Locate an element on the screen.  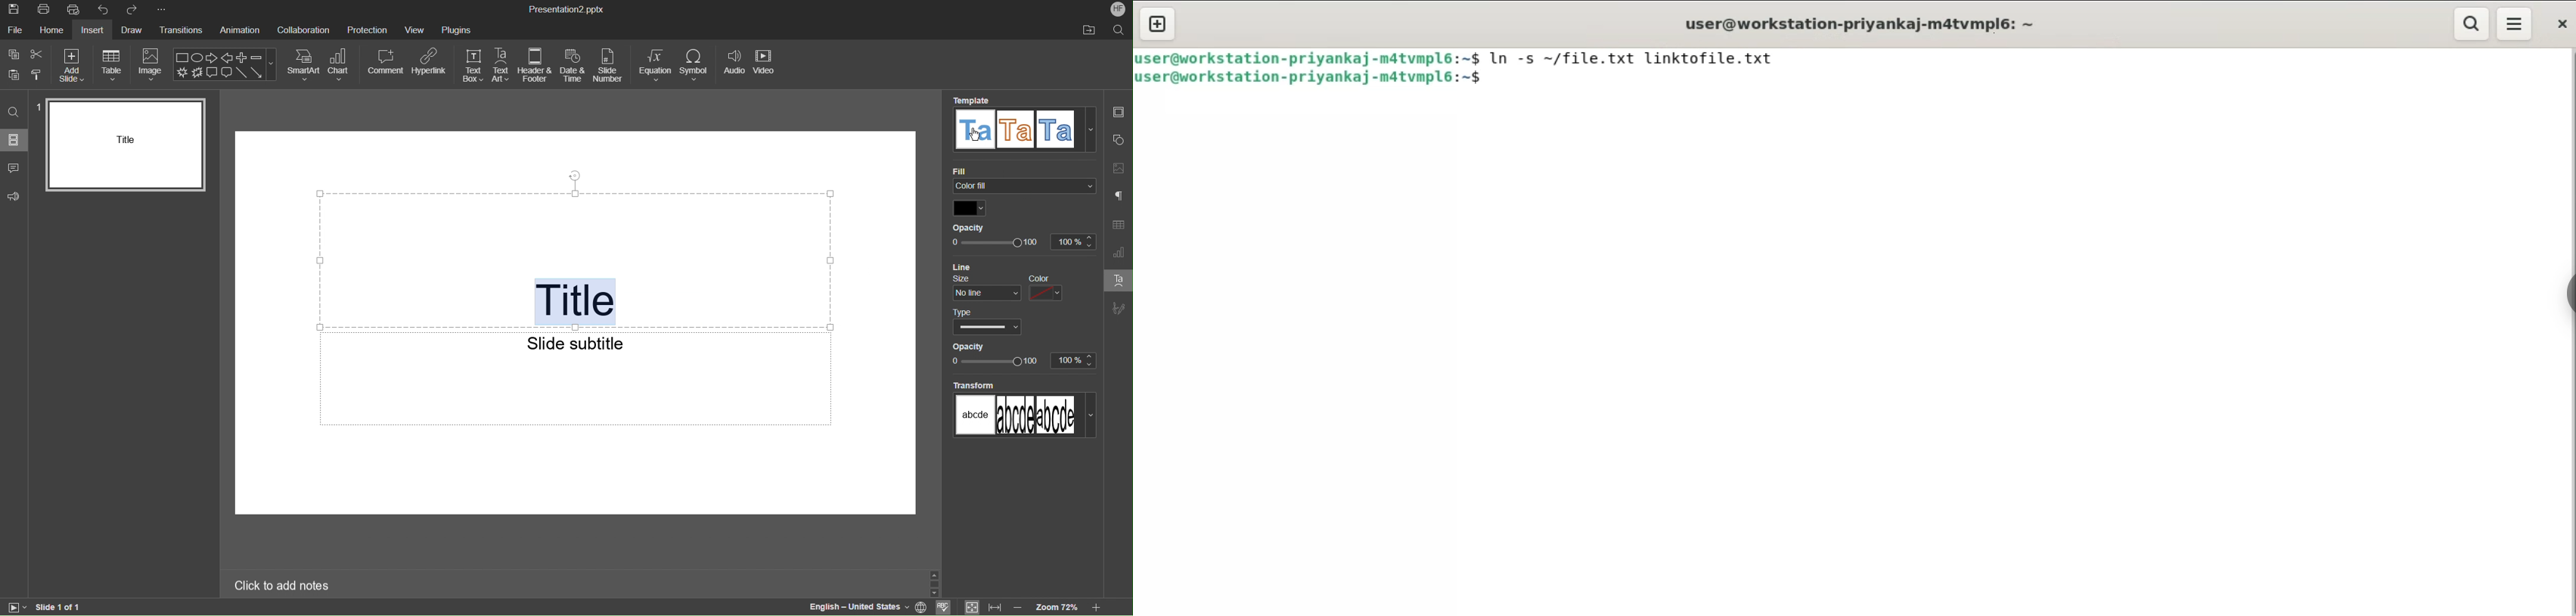
start slide show is located at coordinates (18, 608).